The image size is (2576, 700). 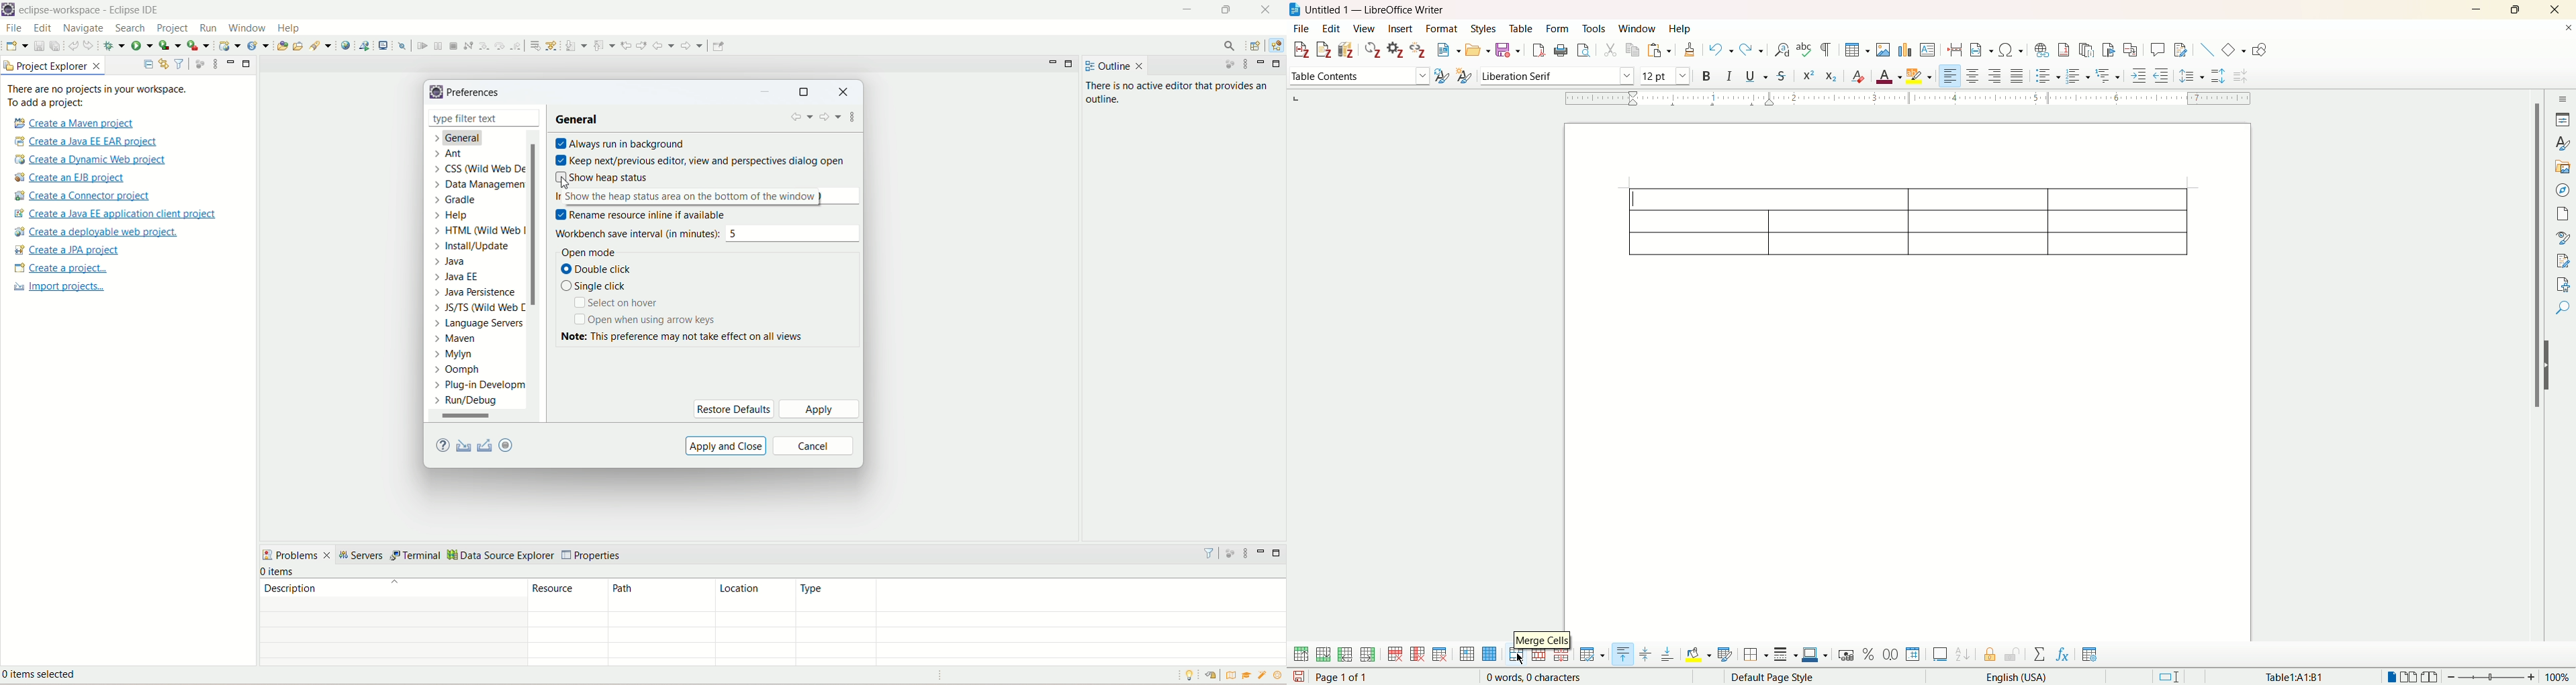 What do you see at coordinates (1903, 51) in the screenshot?
I see `insert chart` at bounding box center [1903, 51].